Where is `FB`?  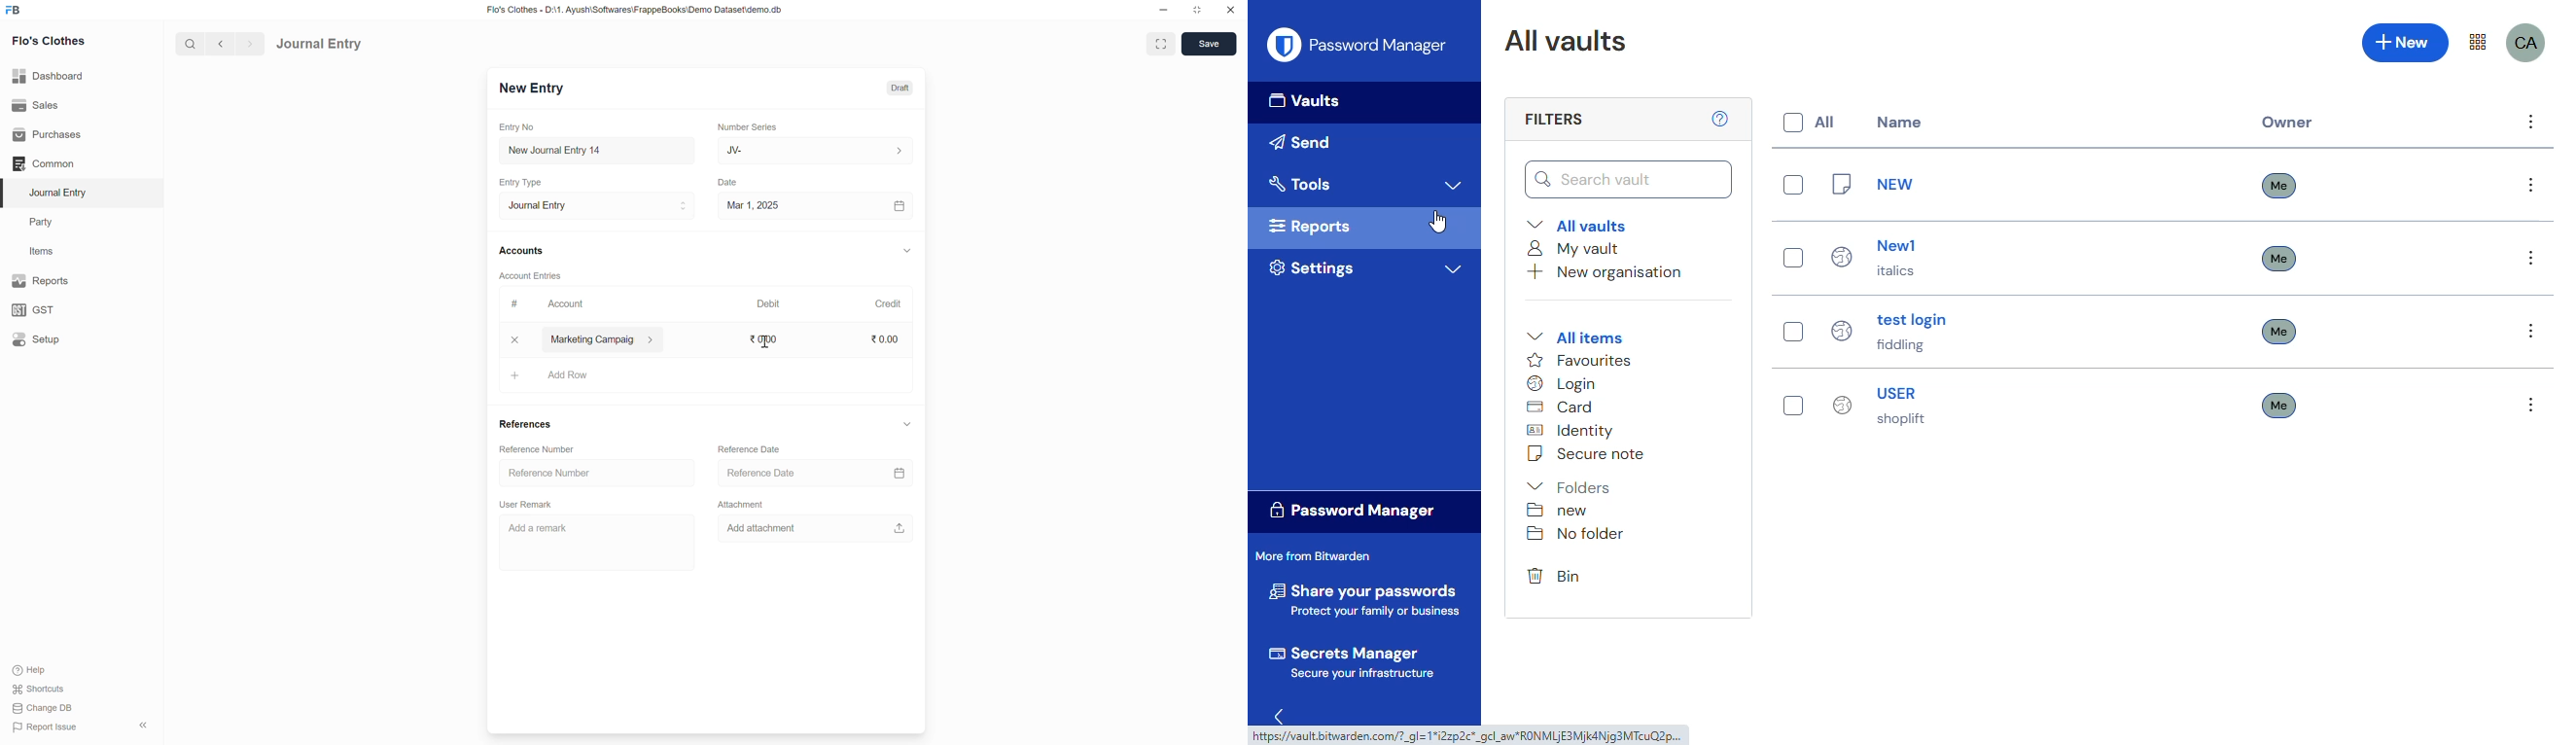
FB is located at coordinates (13, 10).